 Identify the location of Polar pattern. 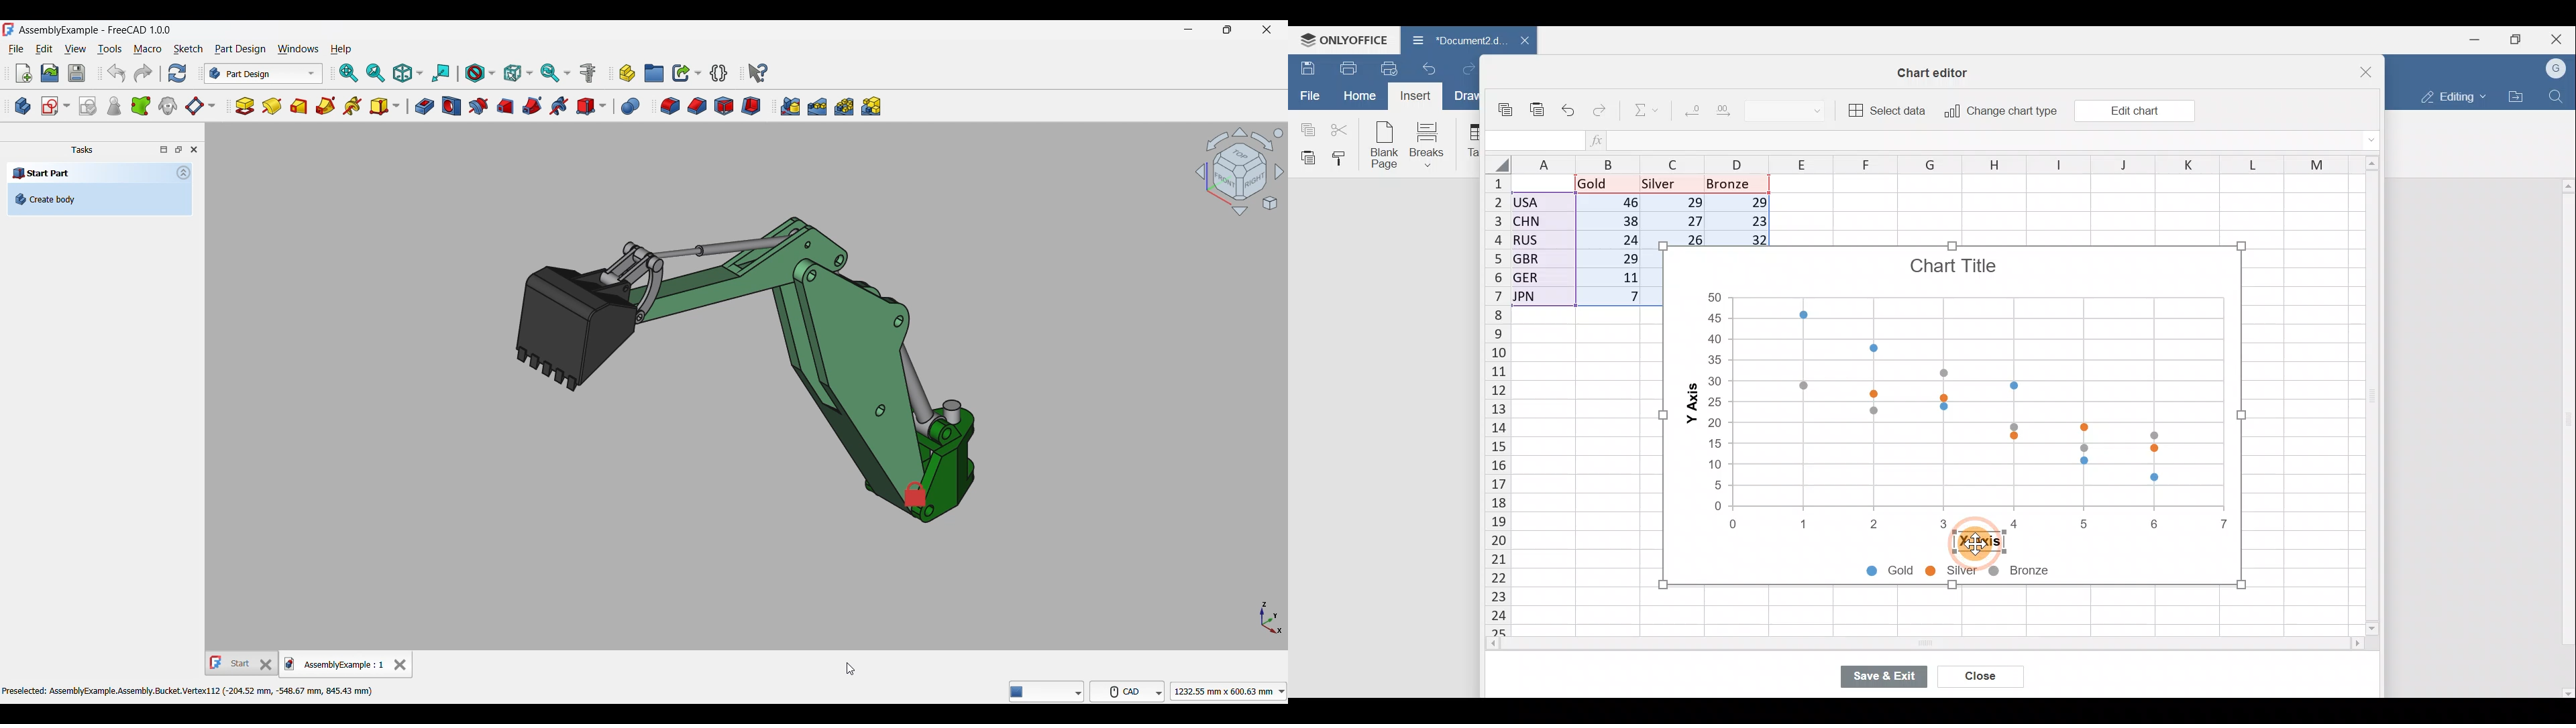
(844, 106).